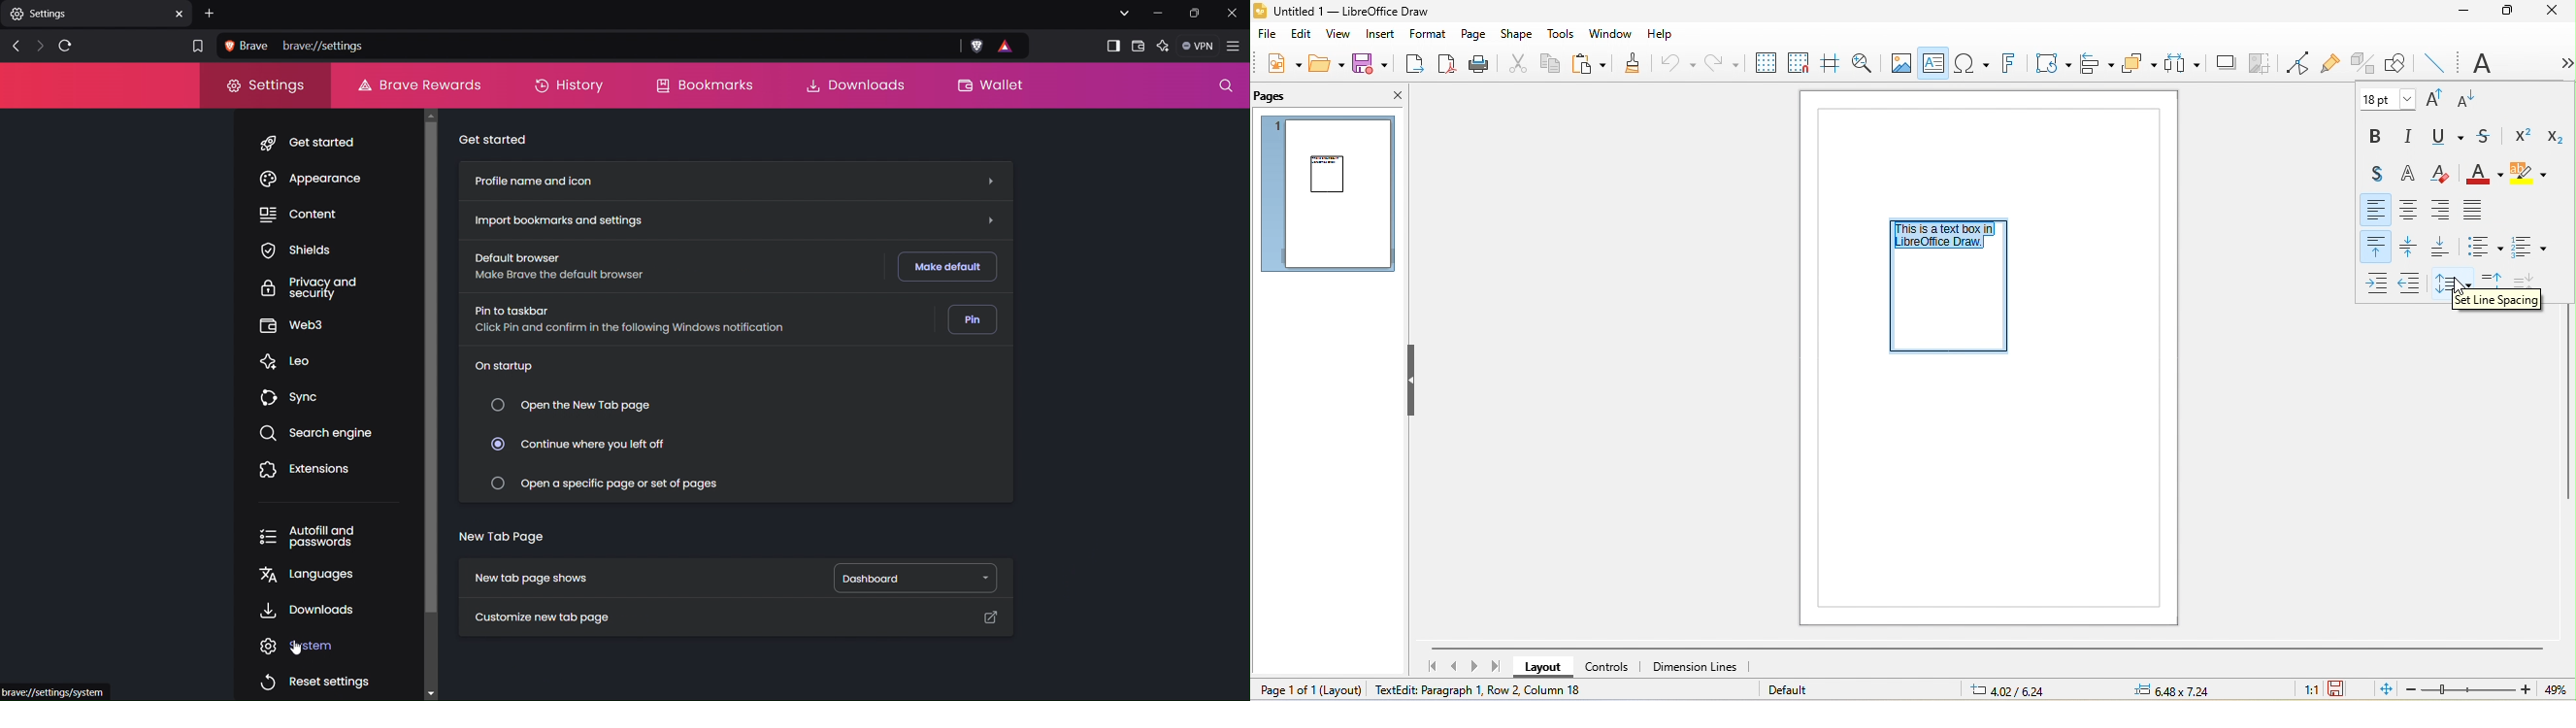 The image size is (2576, 728). What do you see at coordinates (2459, 287) in the screenshot?
I see `cursor movement` at bounding box center [2459, 287].